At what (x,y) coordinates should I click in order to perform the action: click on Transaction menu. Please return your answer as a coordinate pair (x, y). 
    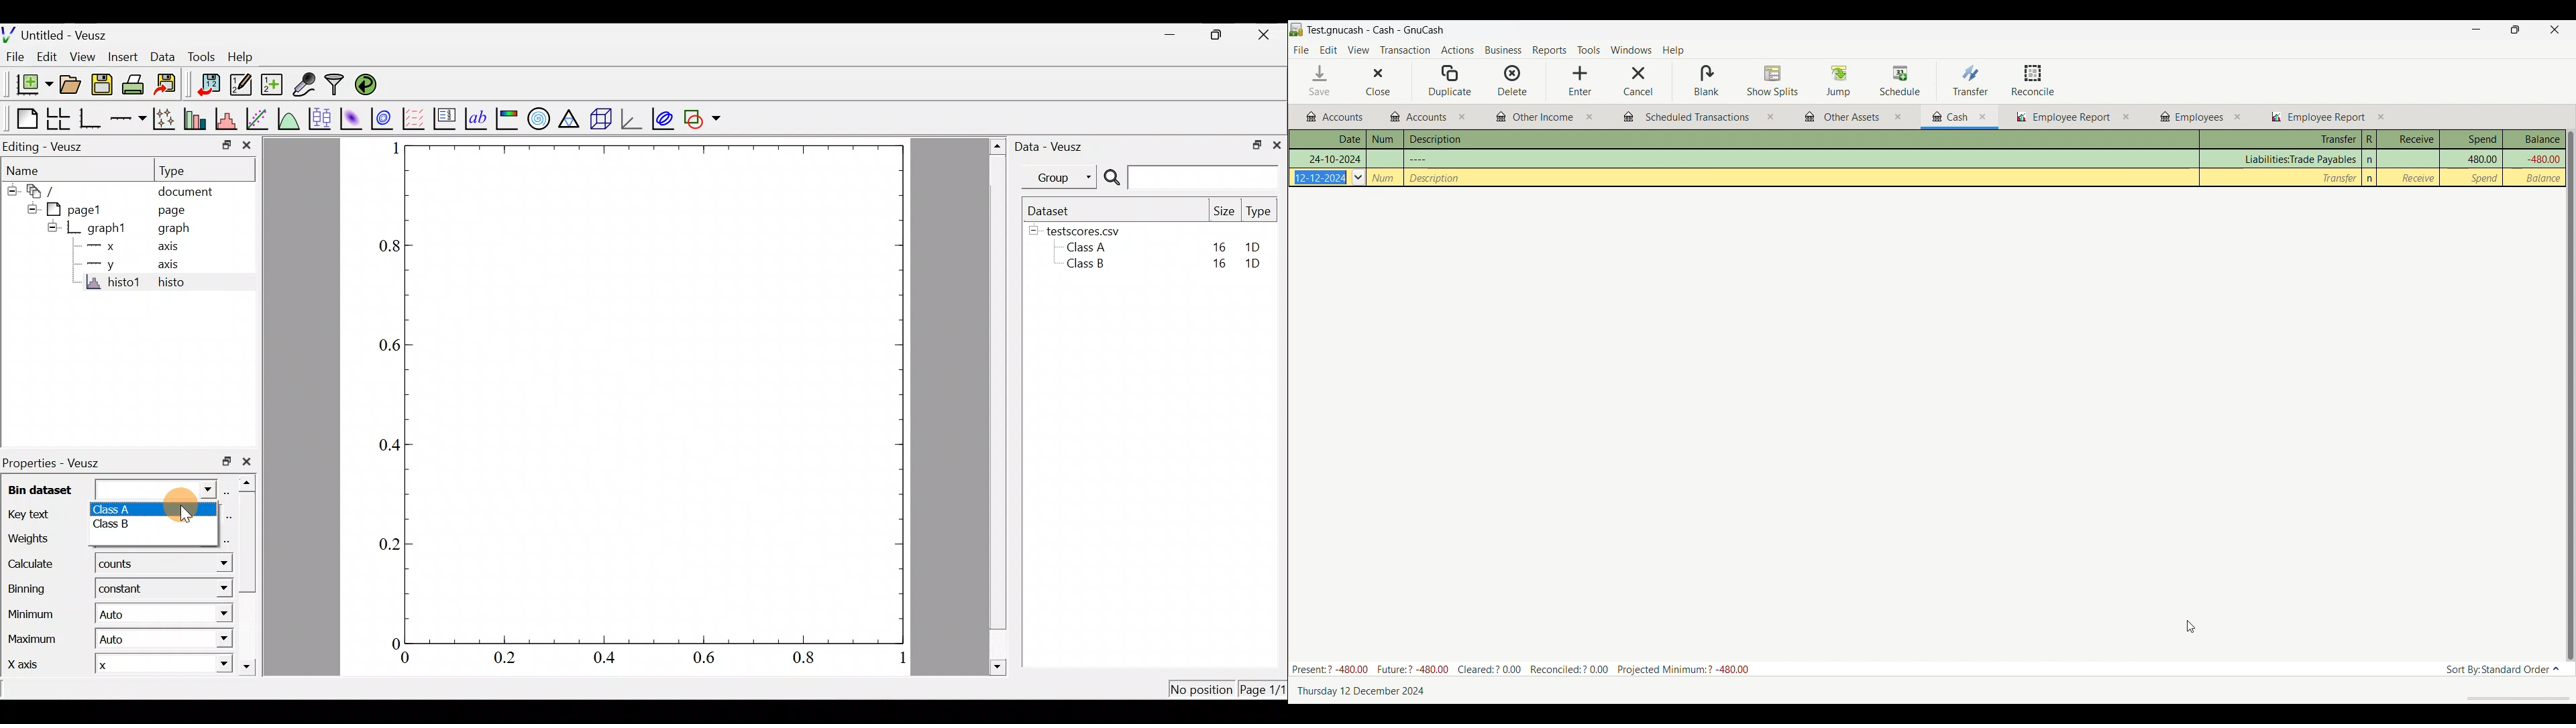
    Looking at the image, I should click on (1405, 50).